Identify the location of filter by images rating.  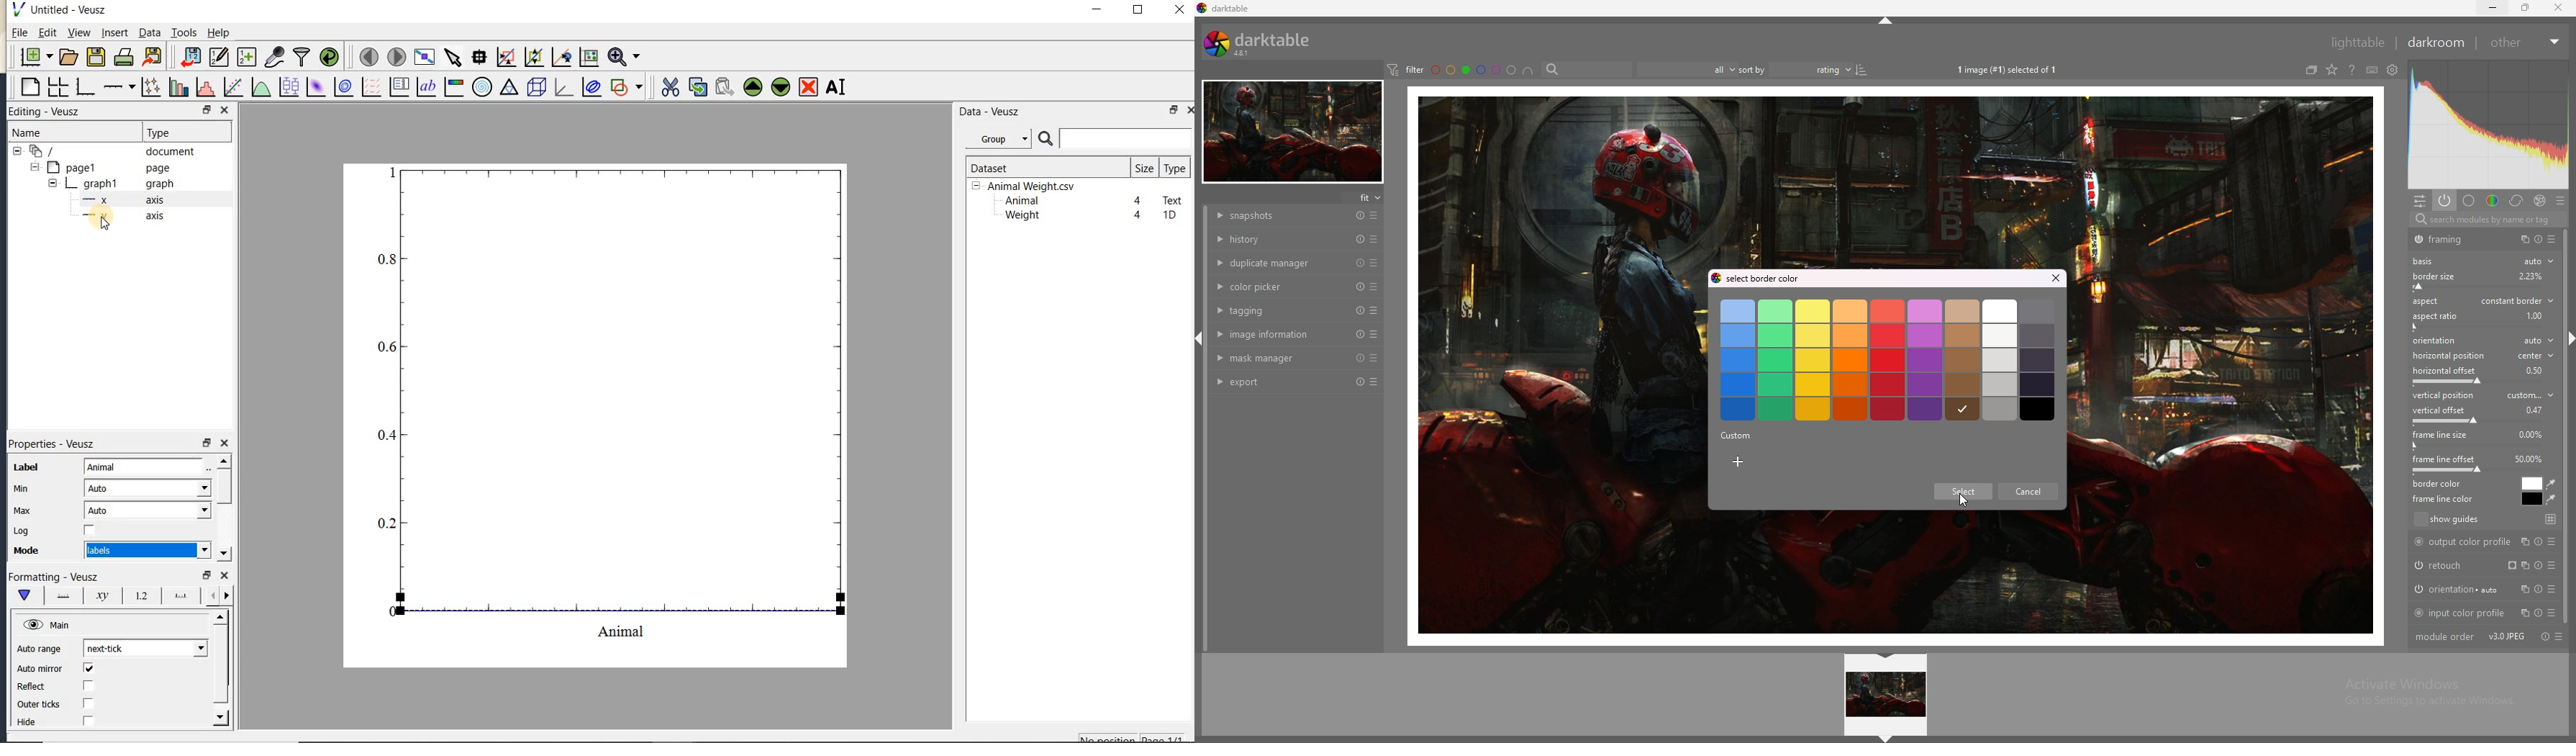
(1680, 68).